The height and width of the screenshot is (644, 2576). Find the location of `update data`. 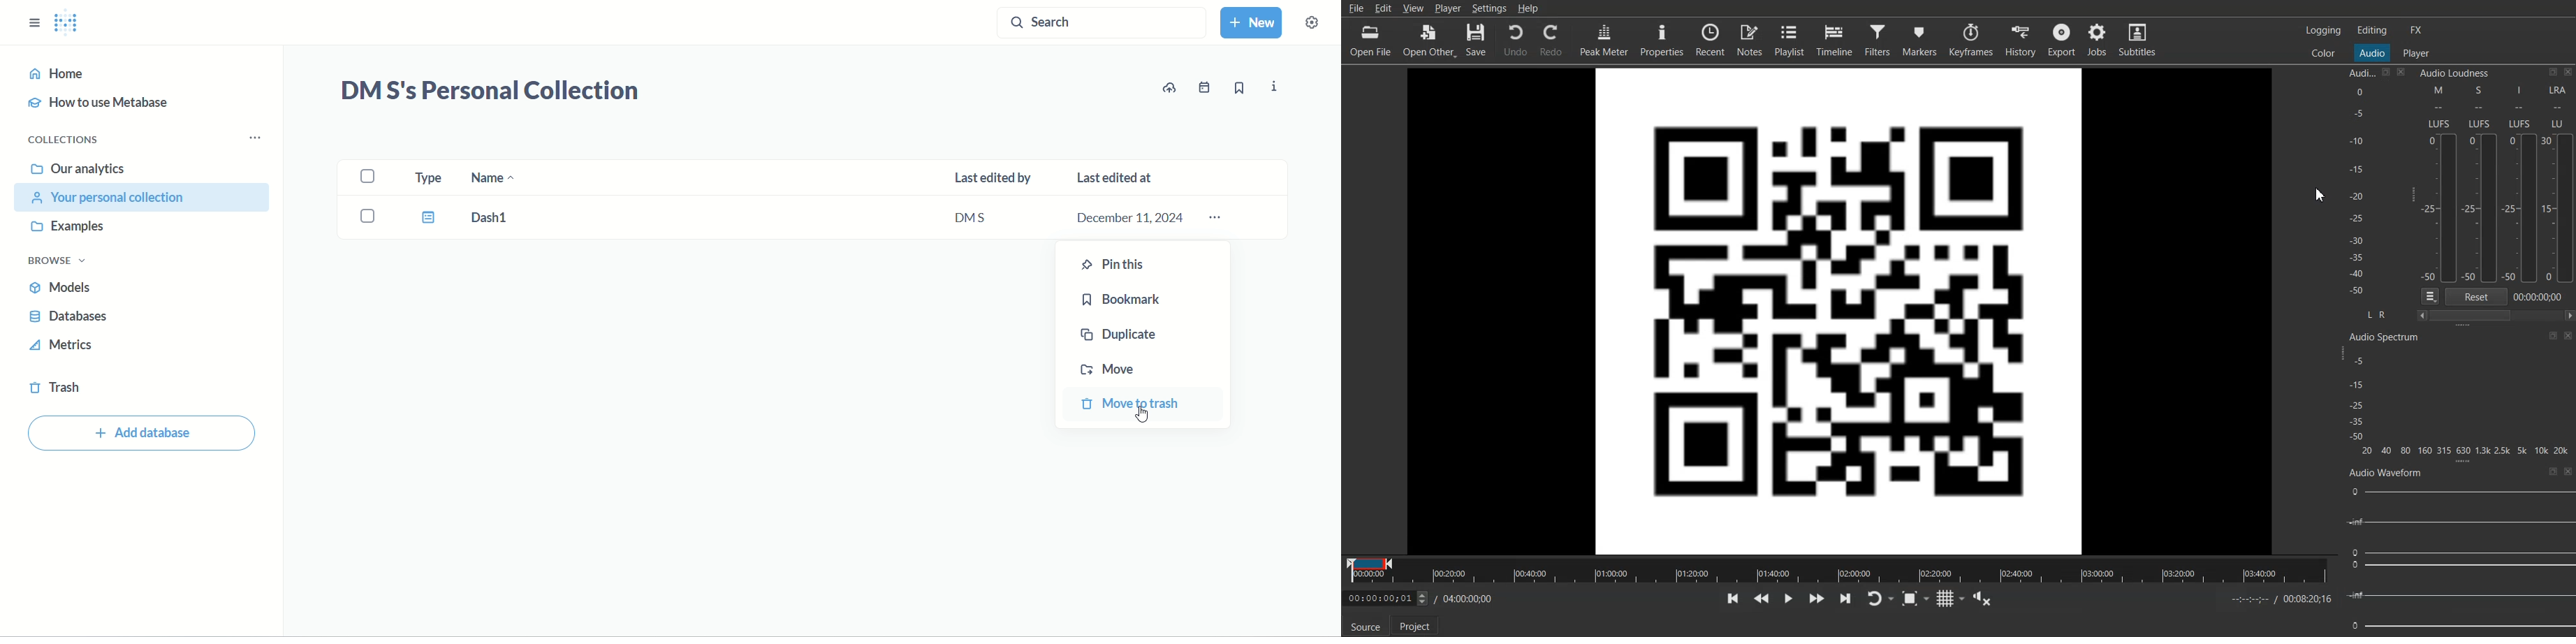

update data is located at coordinates (1172, 88).